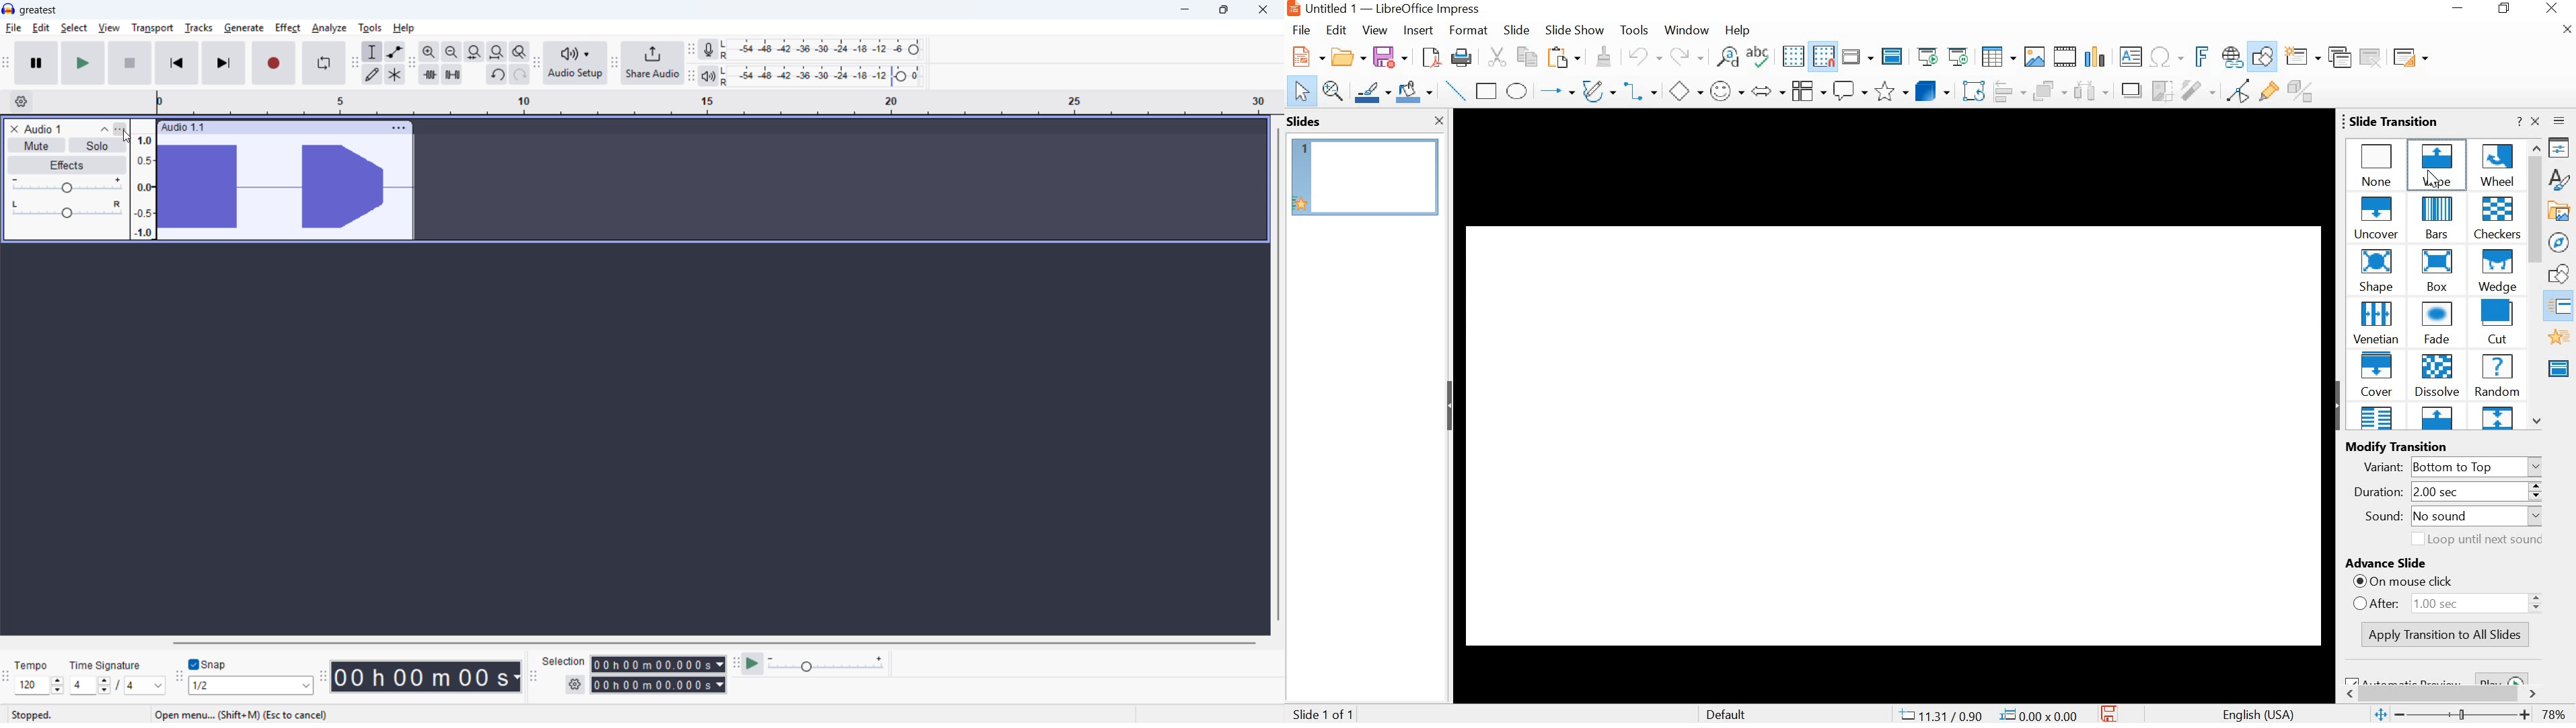  Describe the element at coordinates (1598, 90) in the screenshot. I see `Curves and polygons` at that location.